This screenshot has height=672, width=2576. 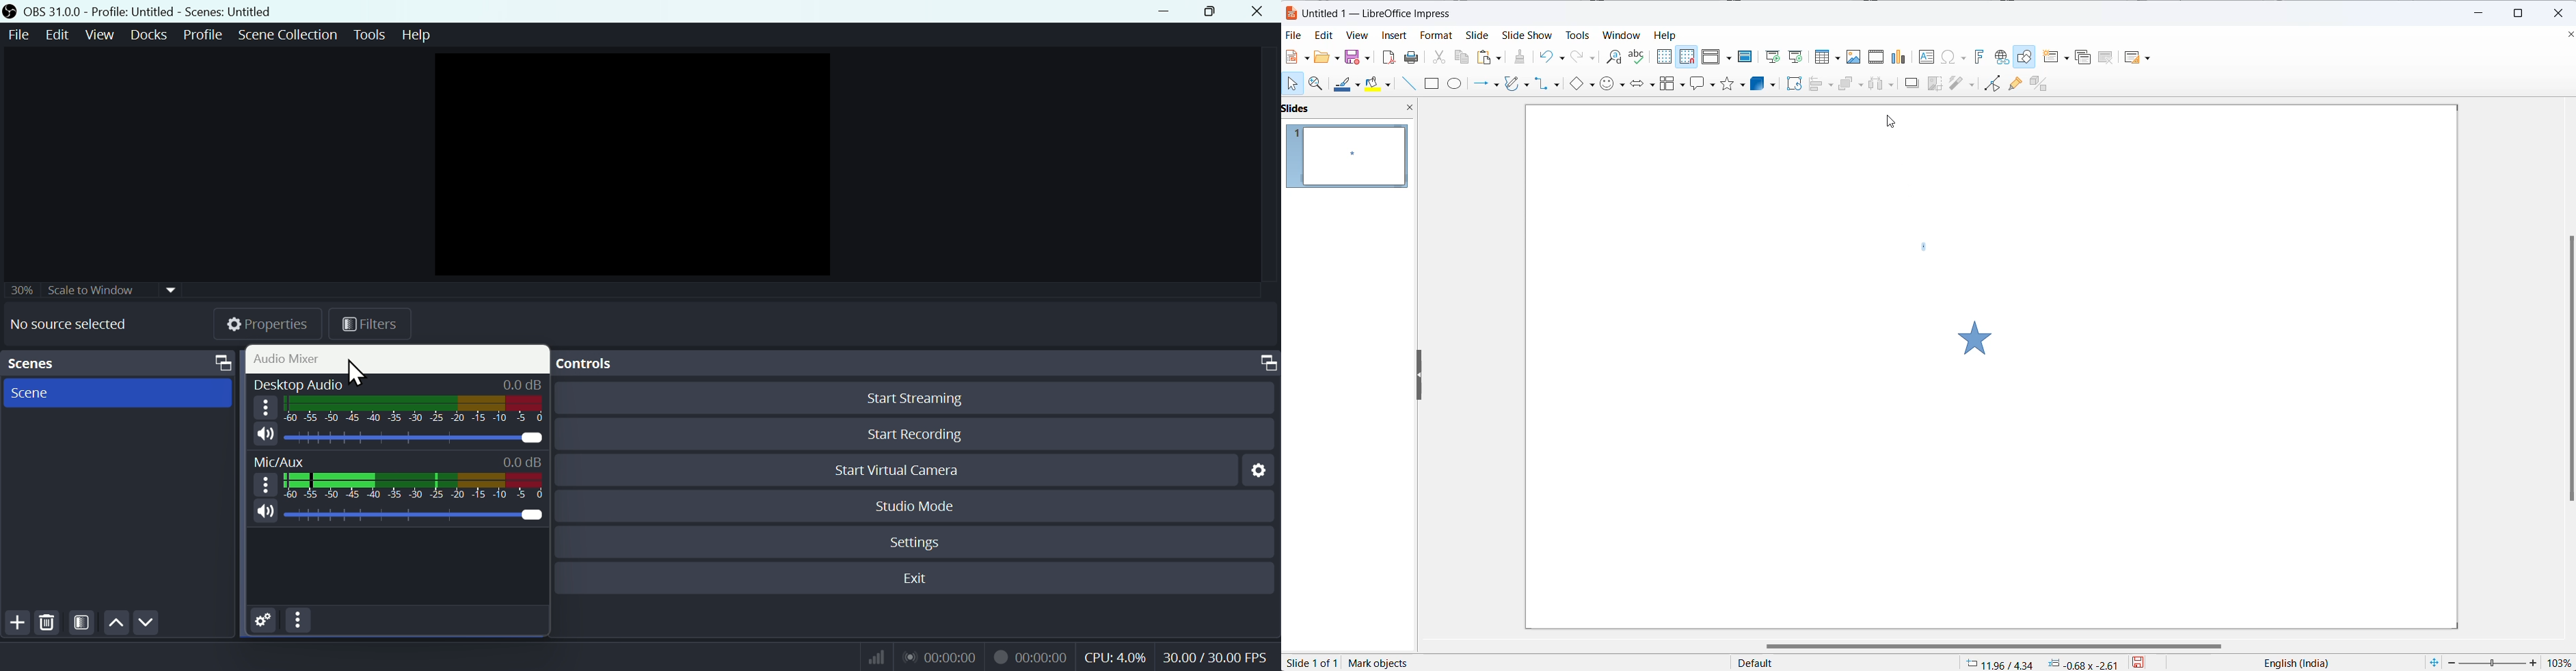 I want to click on Live Status, so click(x=942, y=656).